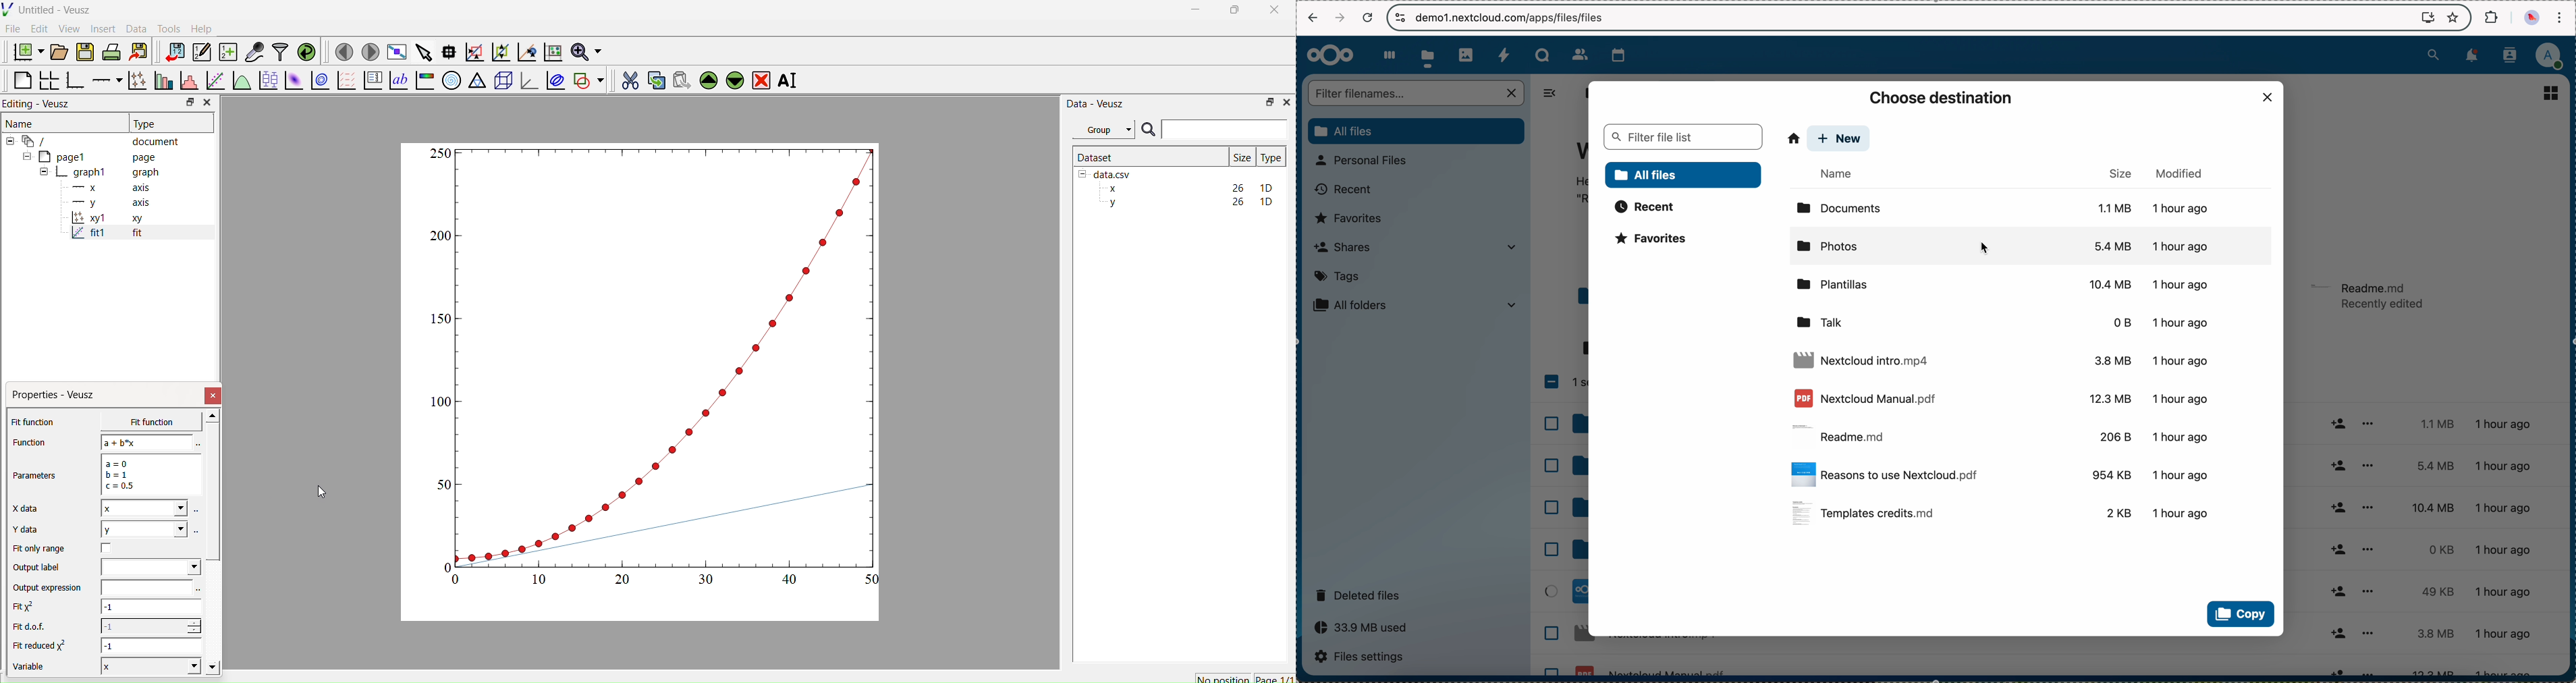 The height and width of the screenshot is (700, 2576). I want to click on graph1 graph, so click(100, 173).